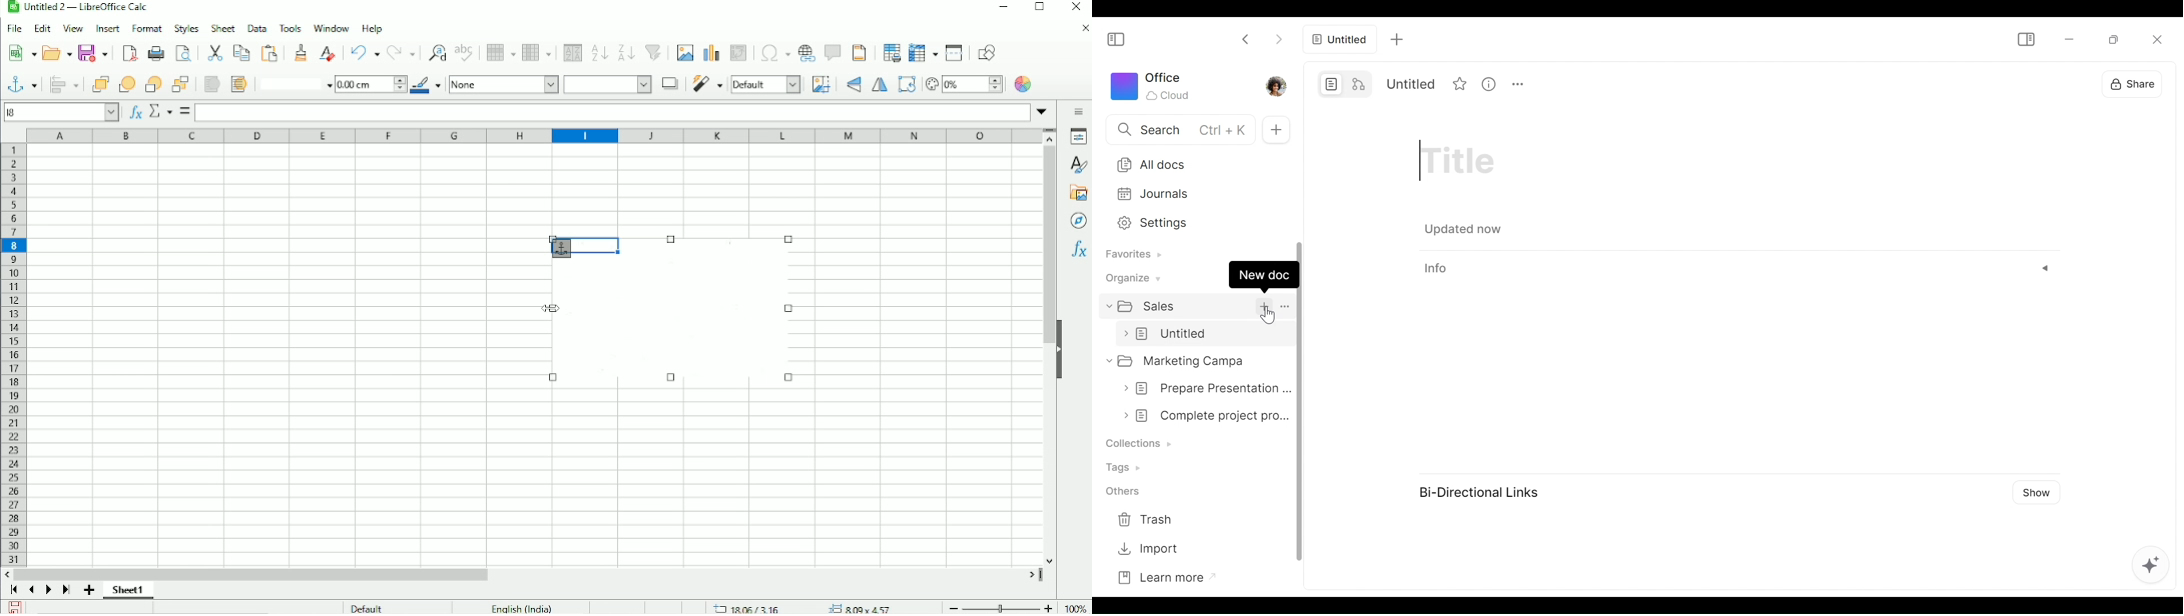  What do you see at coordinates (1076, 164) in the screenshot?
I see `Styles` at bounding box center [1076, 164].